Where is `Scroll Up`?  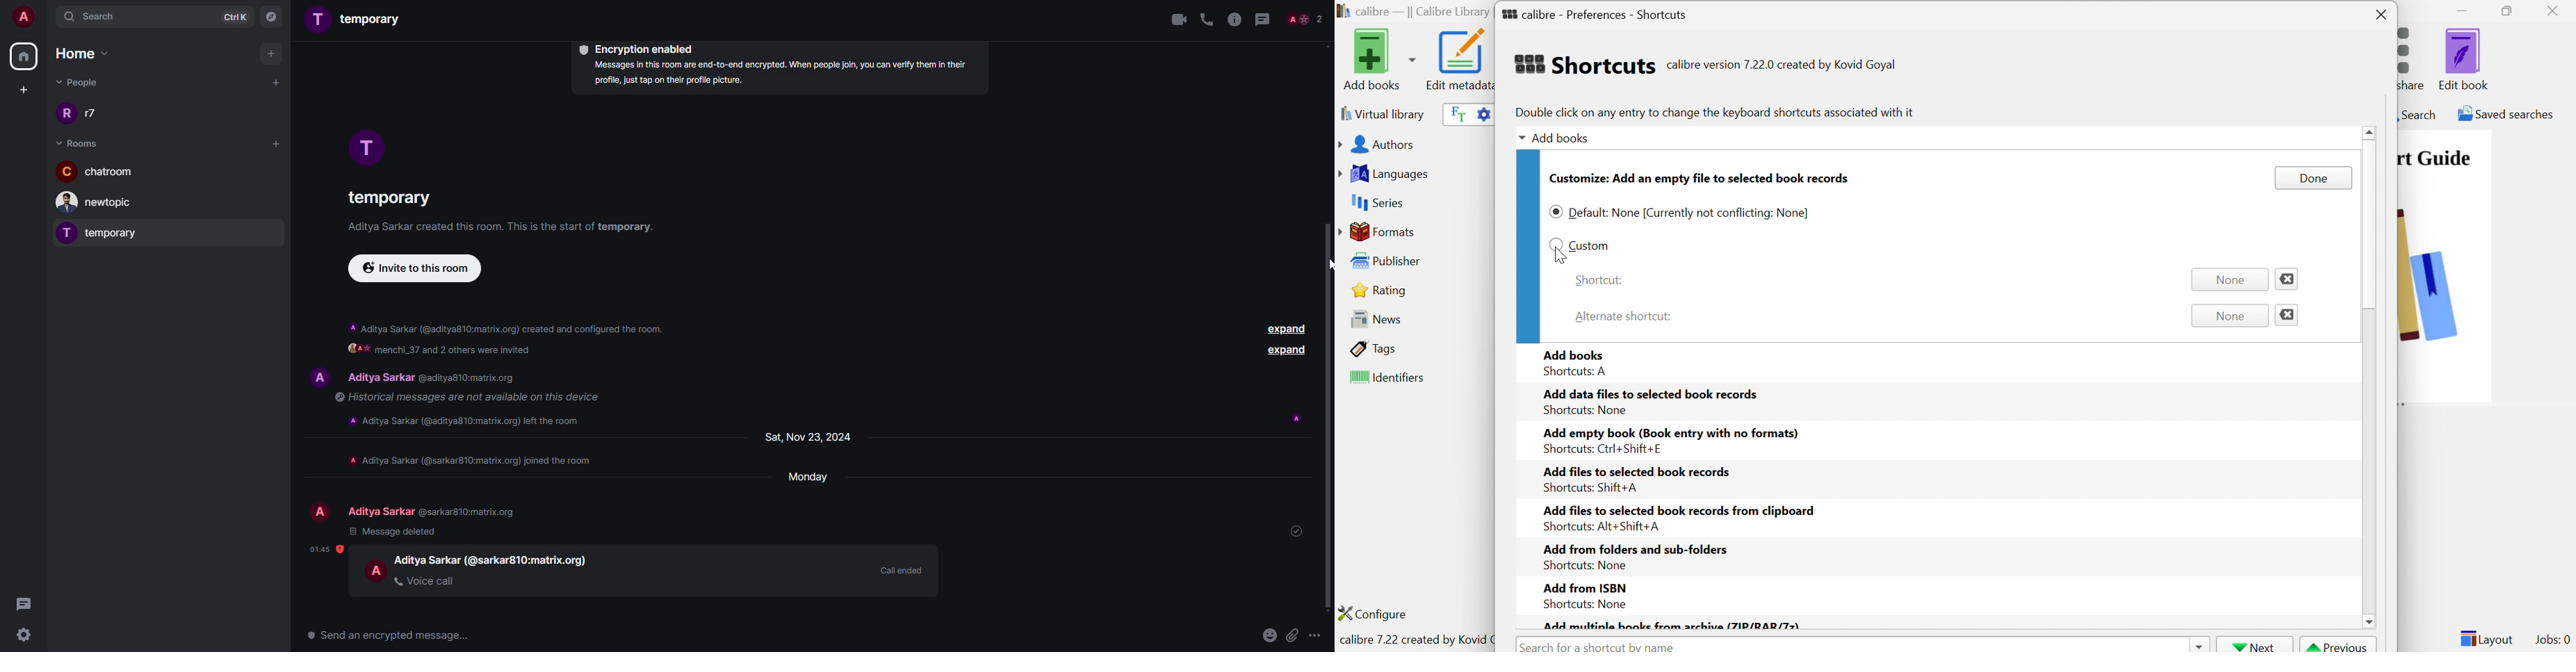 Scroll Up is located at coordinates (2371, 131).